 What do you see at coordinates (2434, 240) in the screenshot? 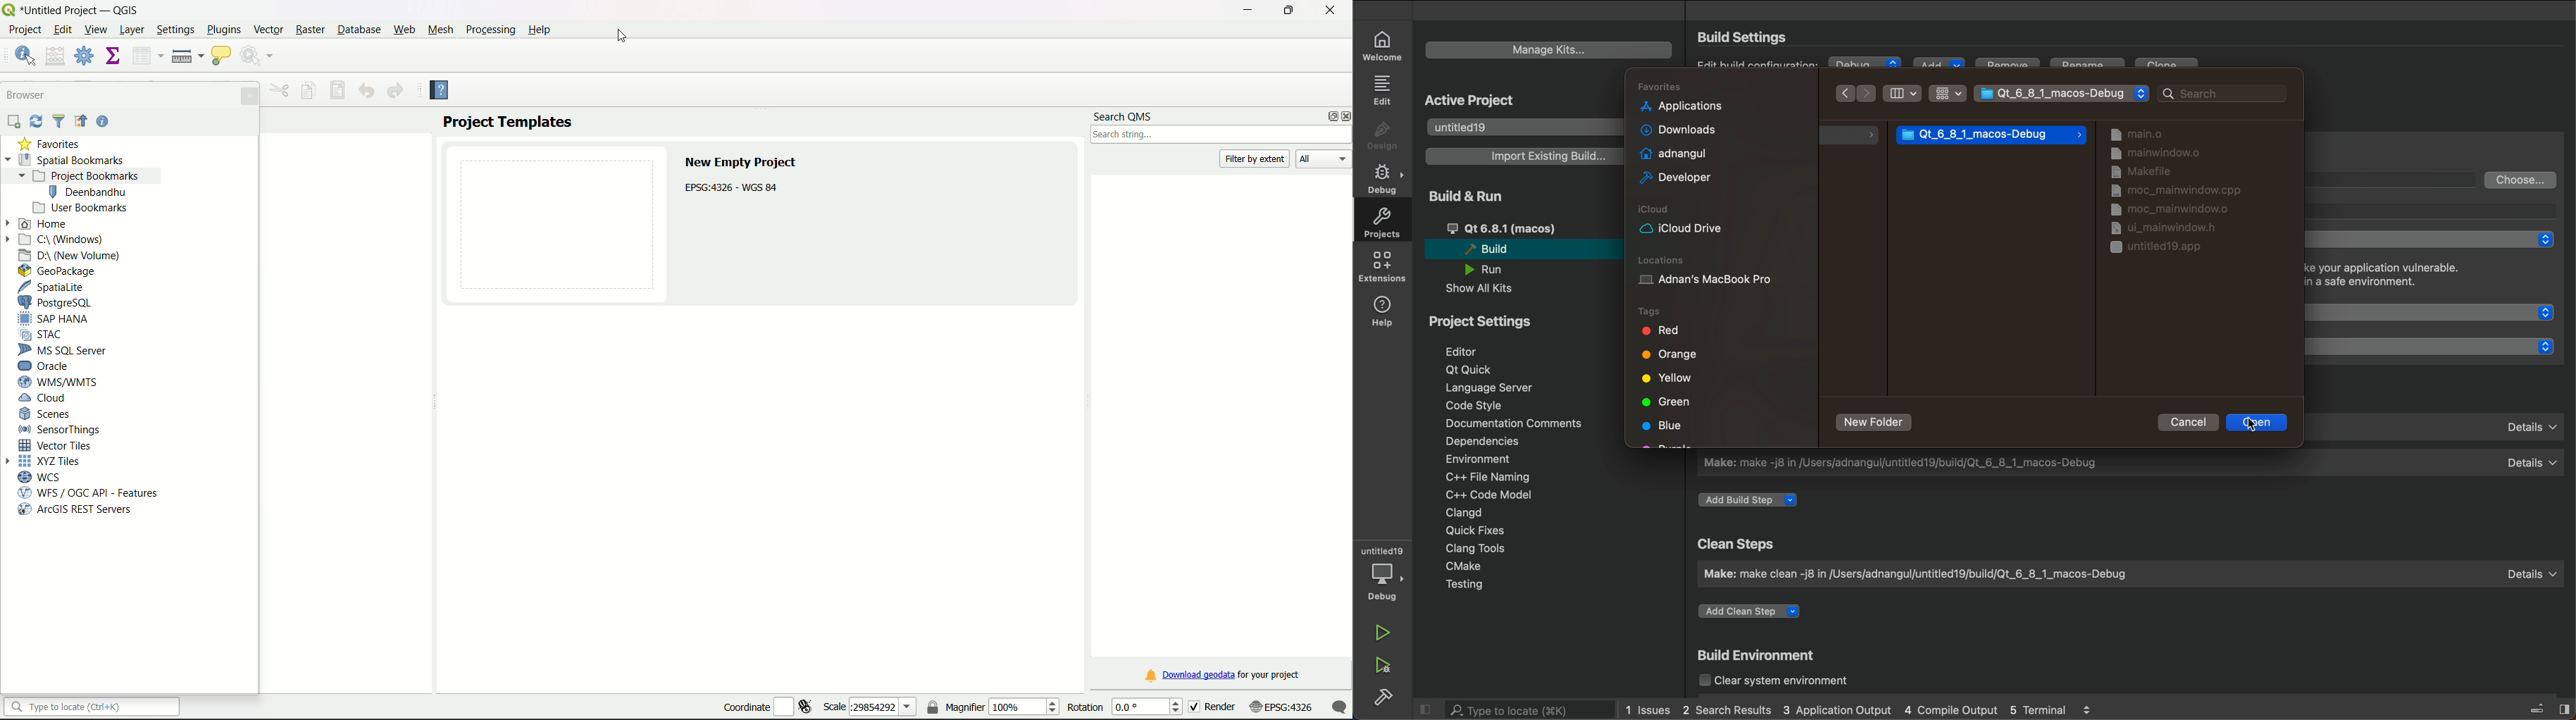
I see `separate debug` at bounding box center [2434, 240].